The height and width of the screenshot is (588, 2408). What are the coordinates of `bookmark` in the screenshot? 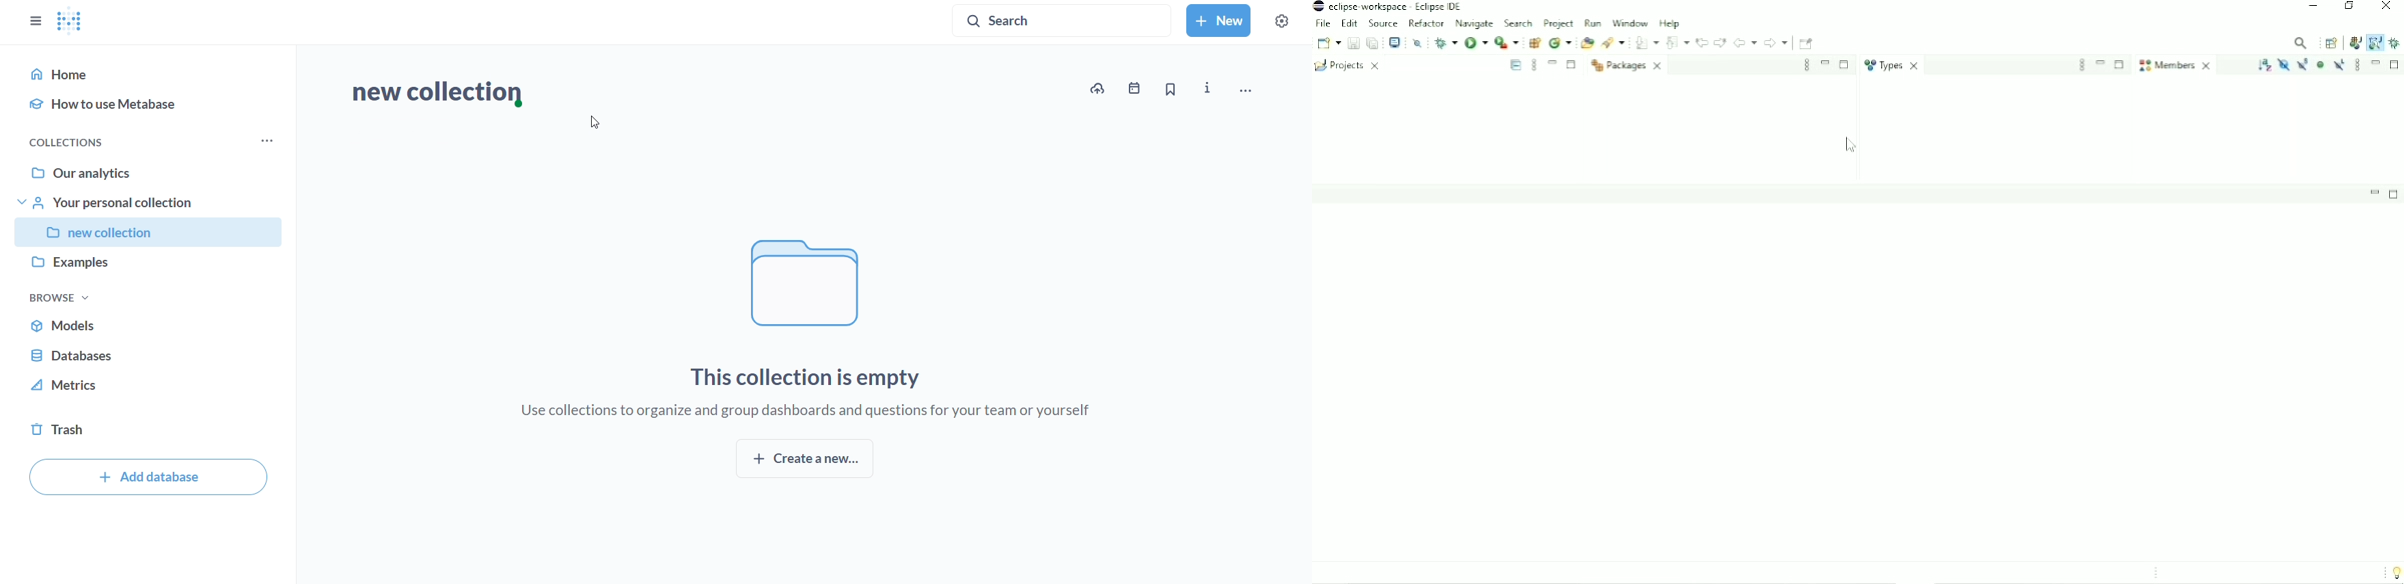 It's located at (1171, 90).